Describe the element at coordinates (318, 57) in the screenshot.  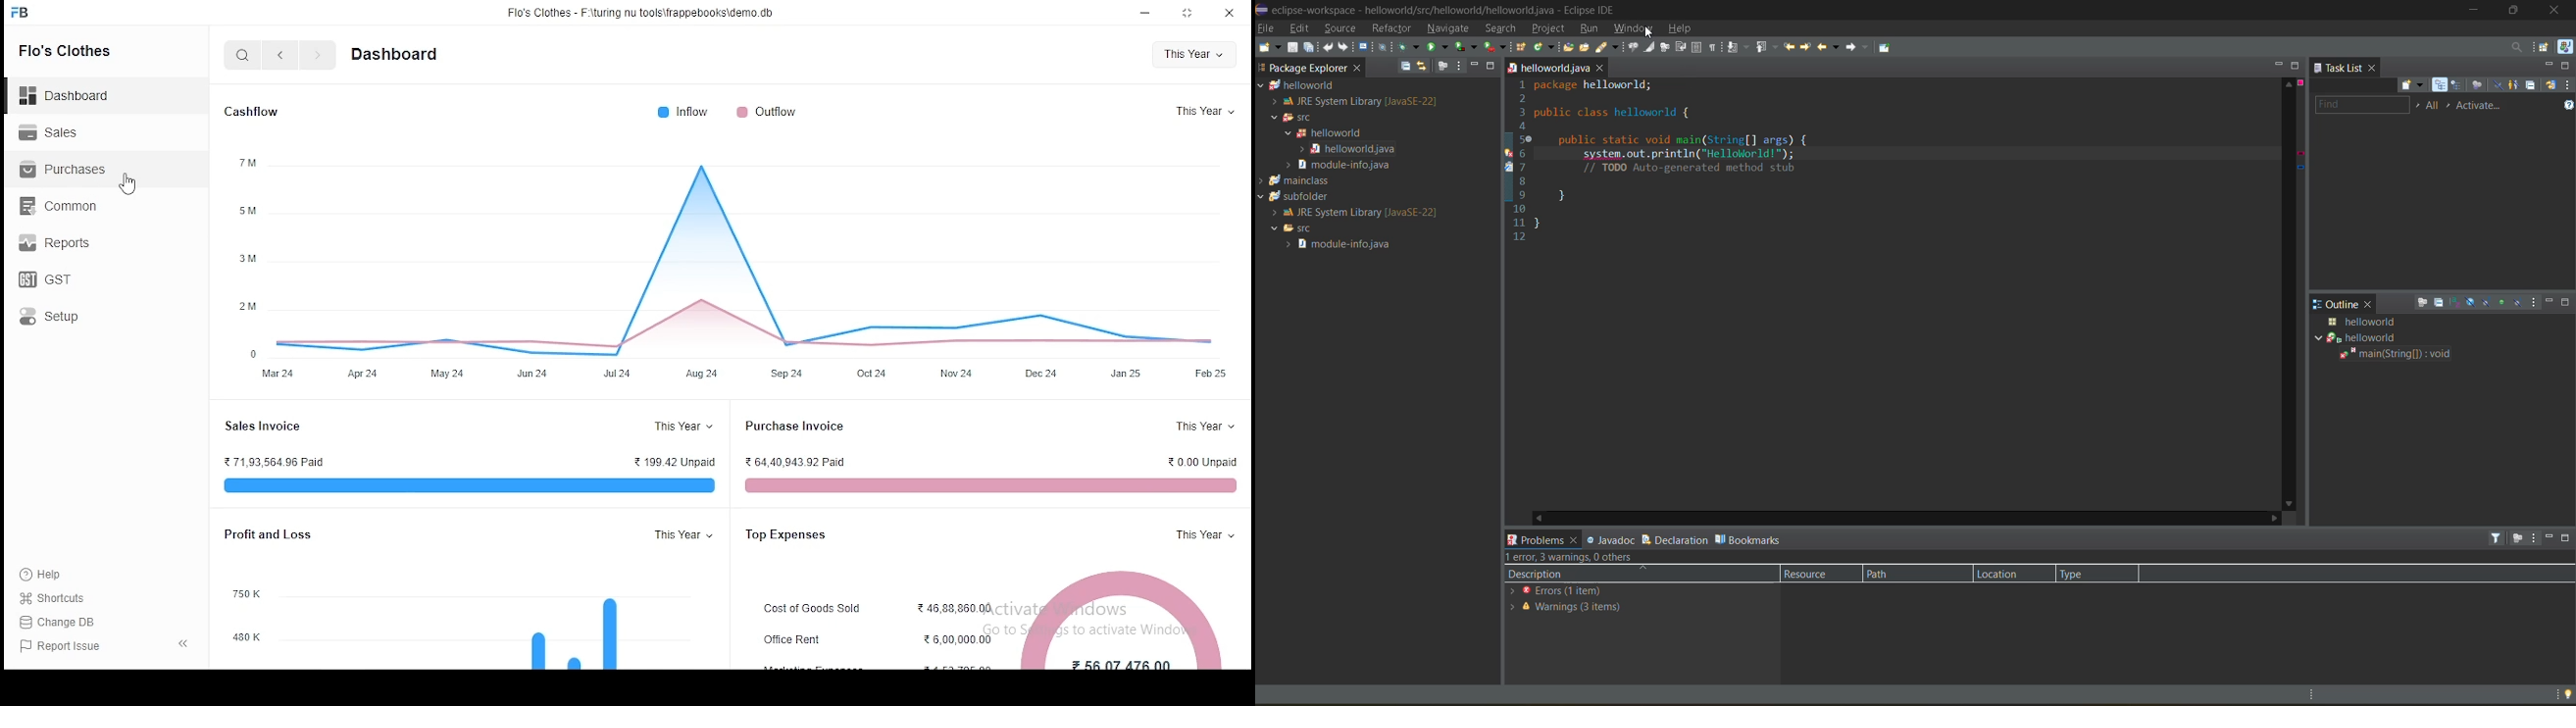
I see `next` at that location.